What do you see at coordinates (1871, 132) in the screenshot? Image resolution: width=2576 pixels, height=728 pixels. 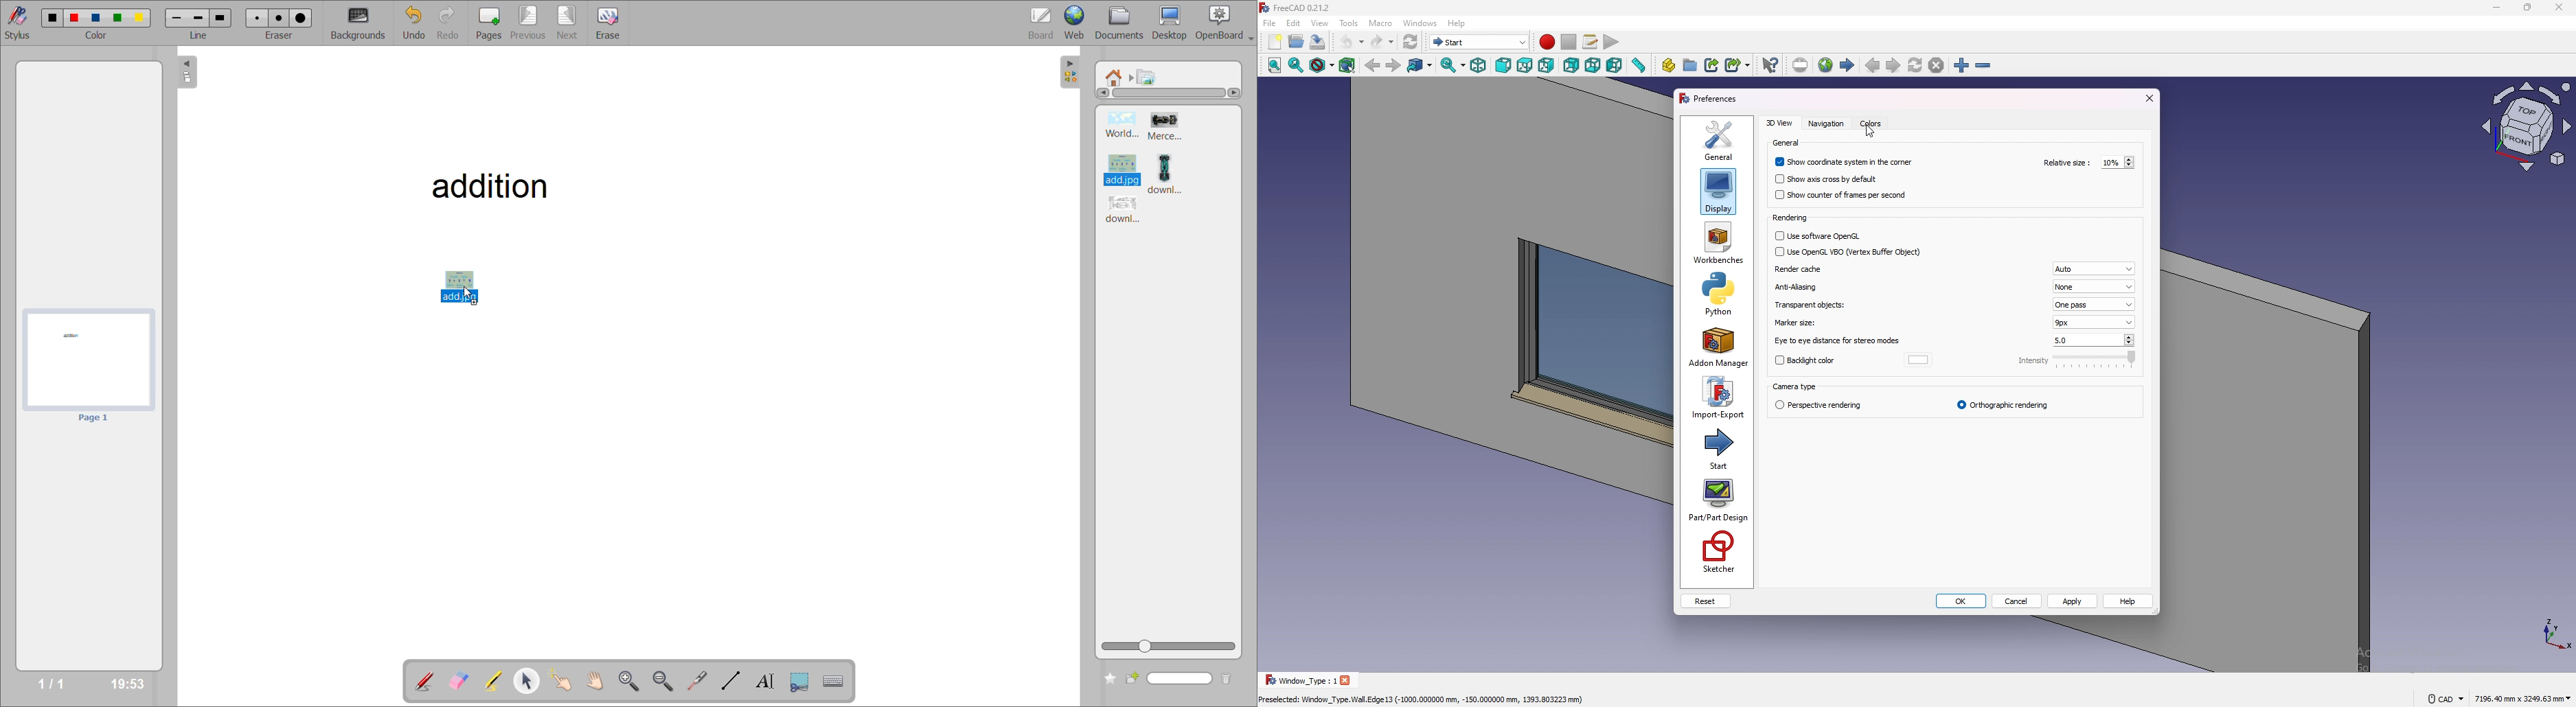 I see `cursor` at bounding box center [1871, 132].